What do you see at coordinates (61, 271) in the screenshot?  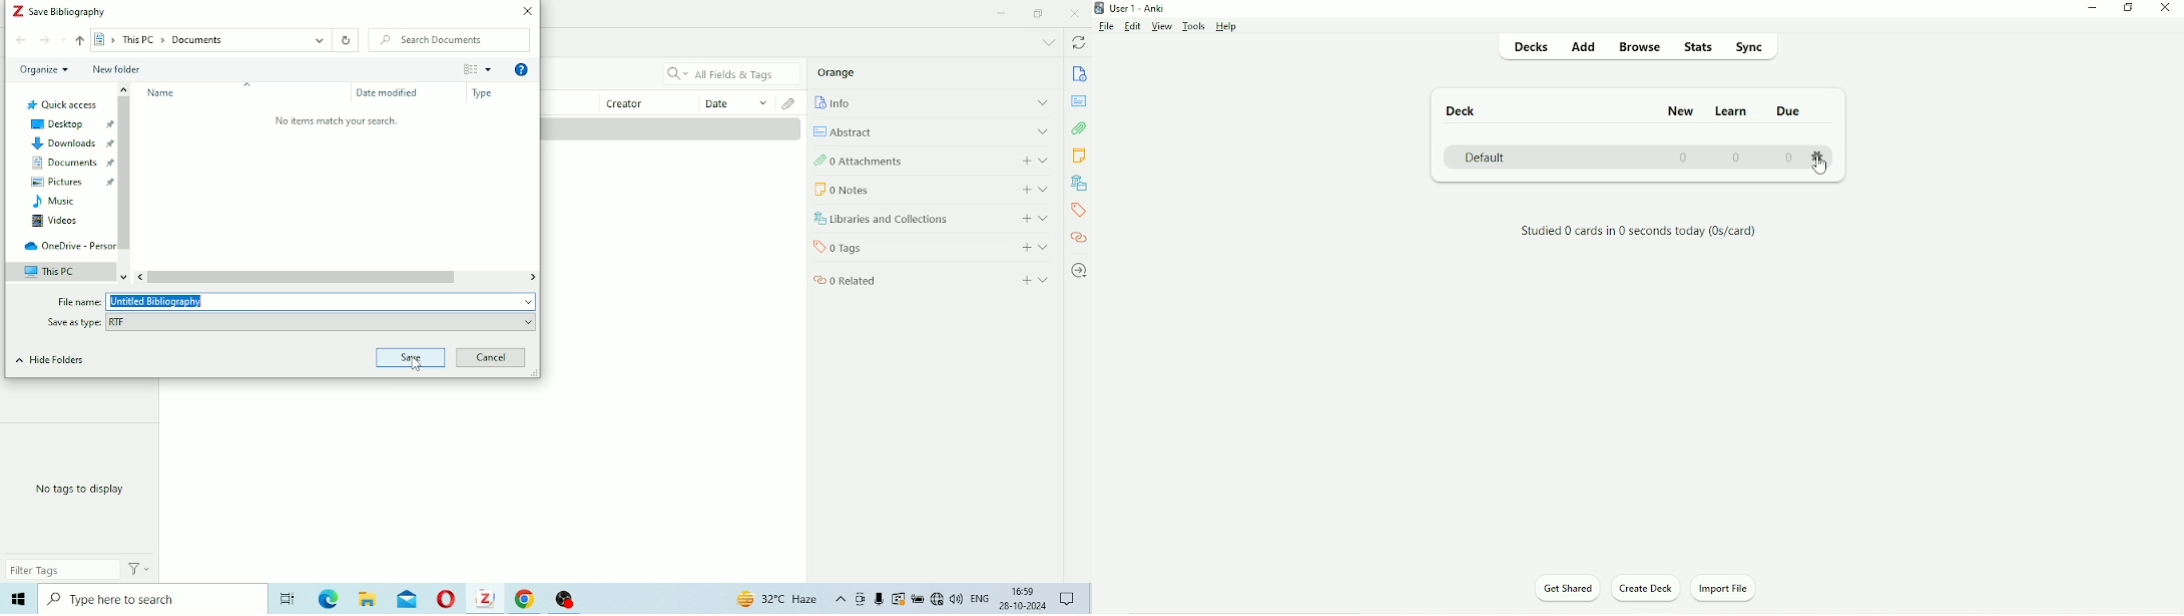 I see `This PC` at bounding box center [61, 271].